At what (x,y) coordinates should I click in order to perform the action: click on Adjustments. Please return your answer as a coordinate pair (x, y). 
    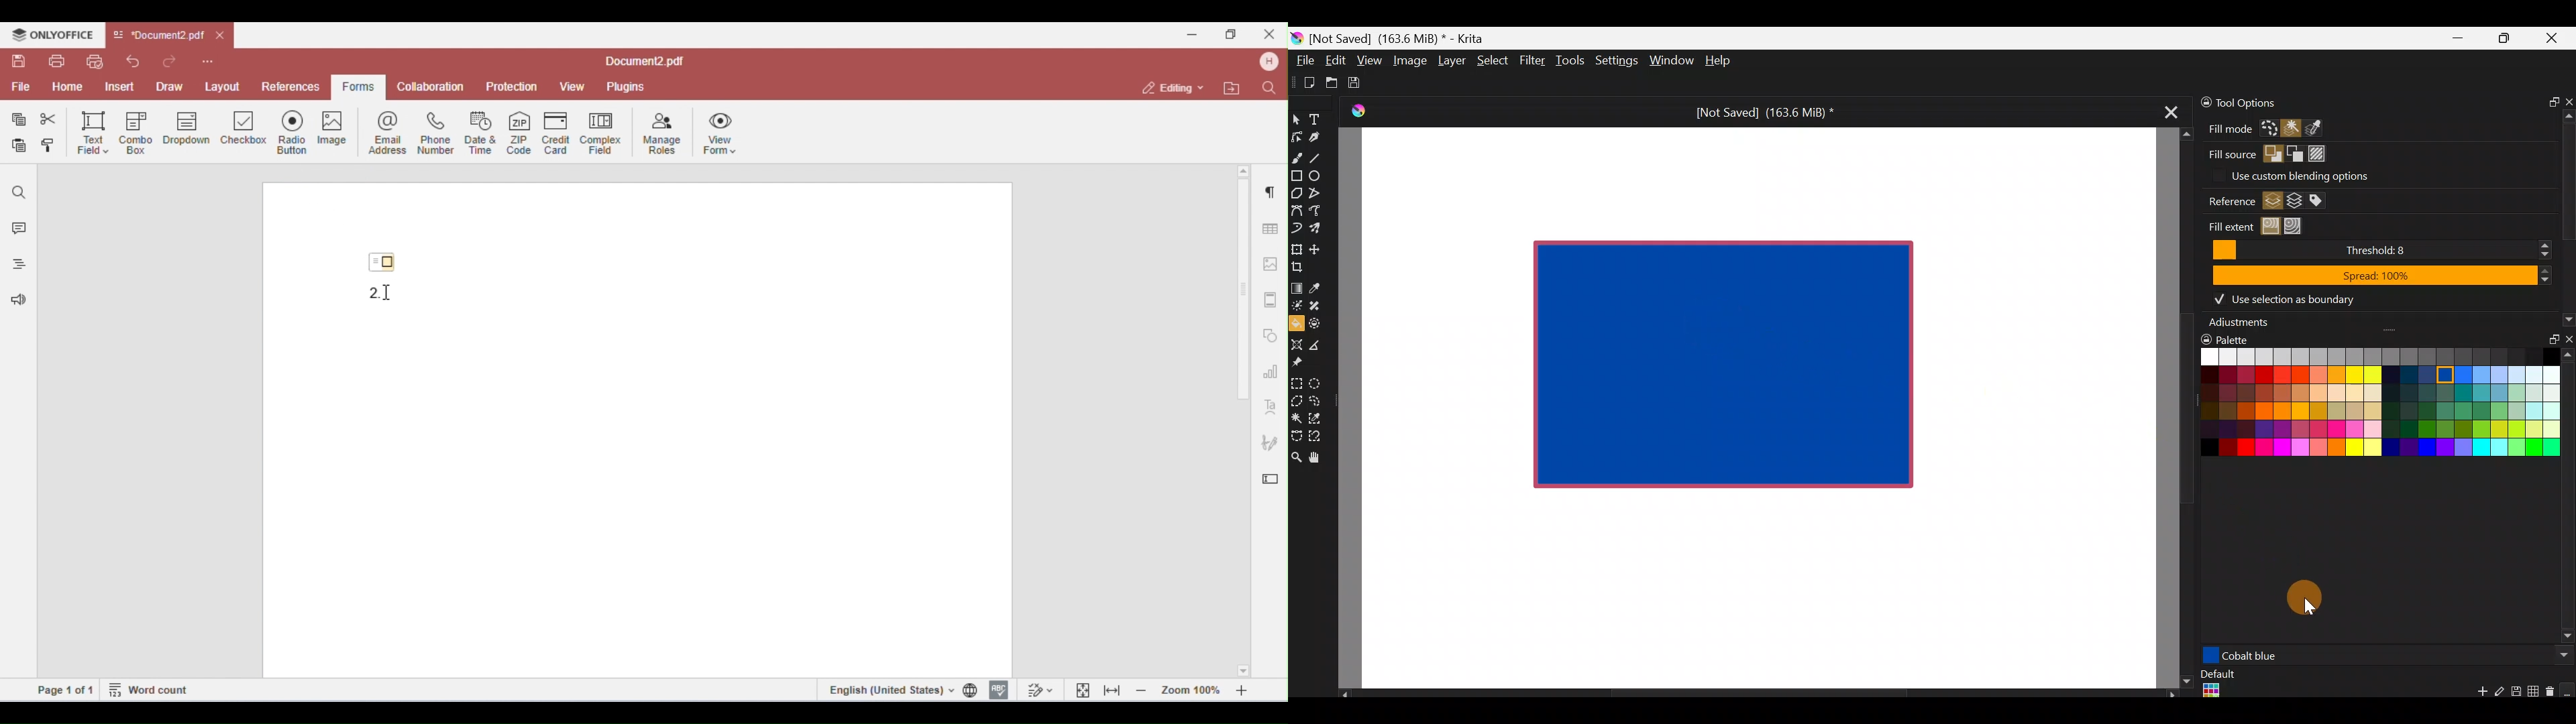
    Looking at the image, I should click on (2241, 324).